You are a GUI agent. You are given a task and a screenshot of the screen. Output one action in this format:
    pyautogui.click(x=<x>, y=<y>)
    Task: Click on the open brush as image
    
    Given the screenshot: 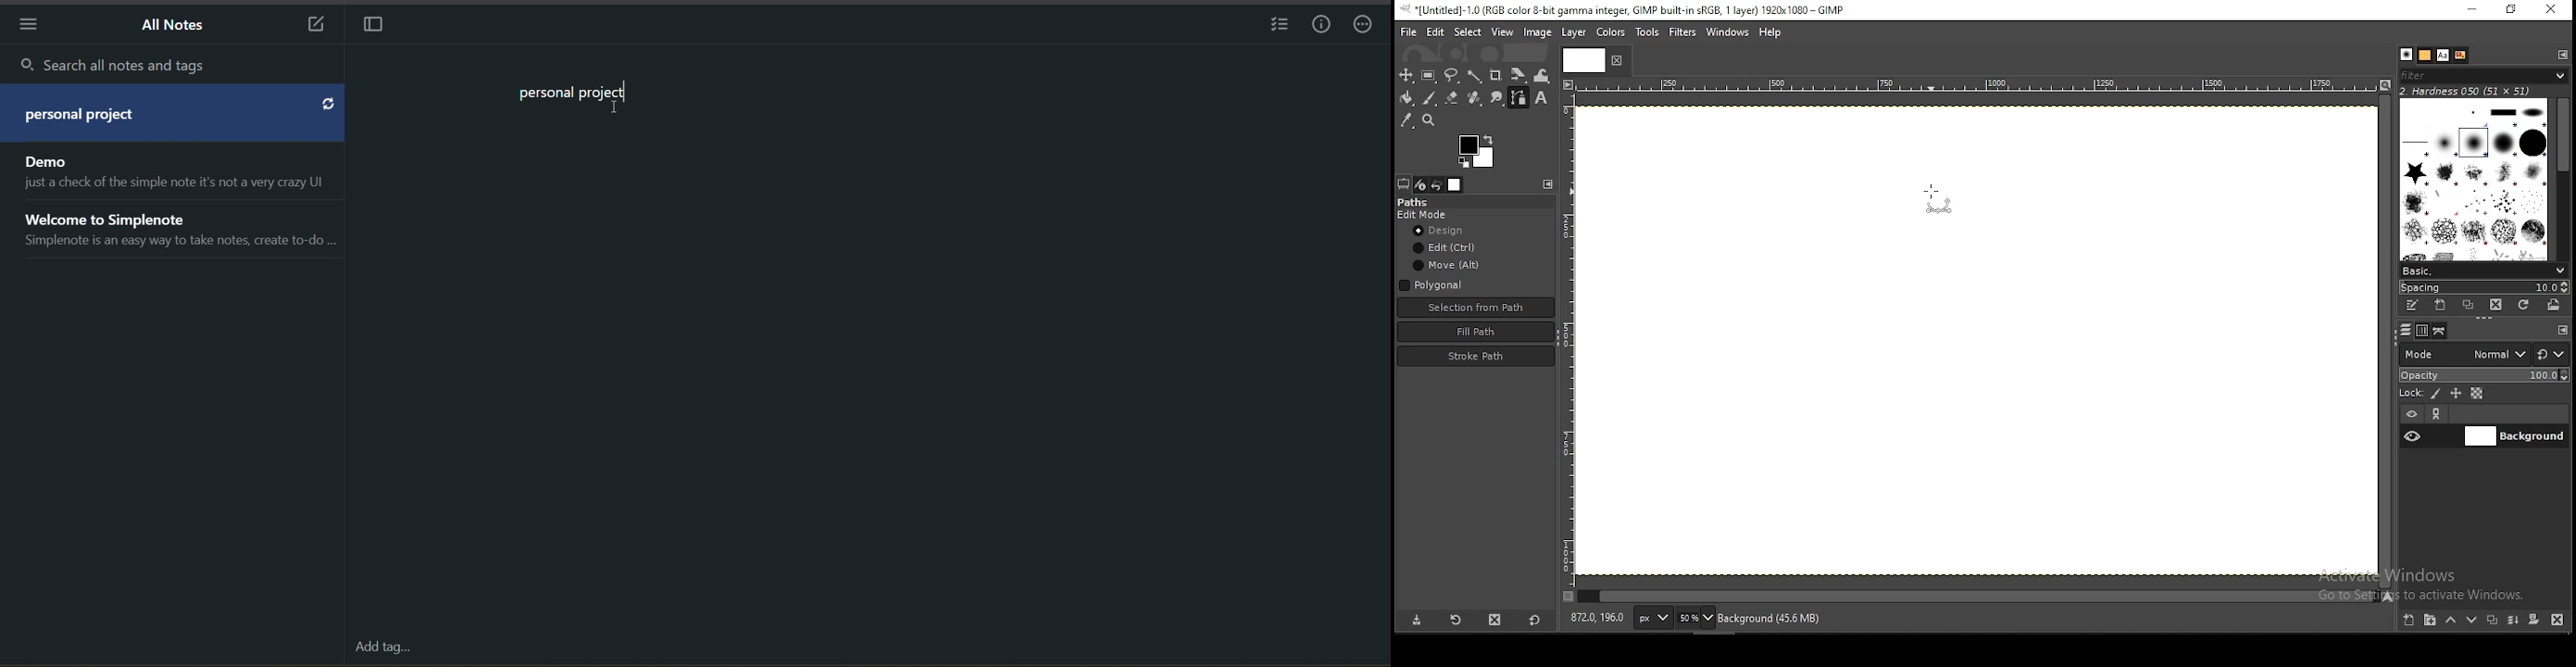 What is the action you would take?
    pyautogui.click(x=2553, y=307)
    